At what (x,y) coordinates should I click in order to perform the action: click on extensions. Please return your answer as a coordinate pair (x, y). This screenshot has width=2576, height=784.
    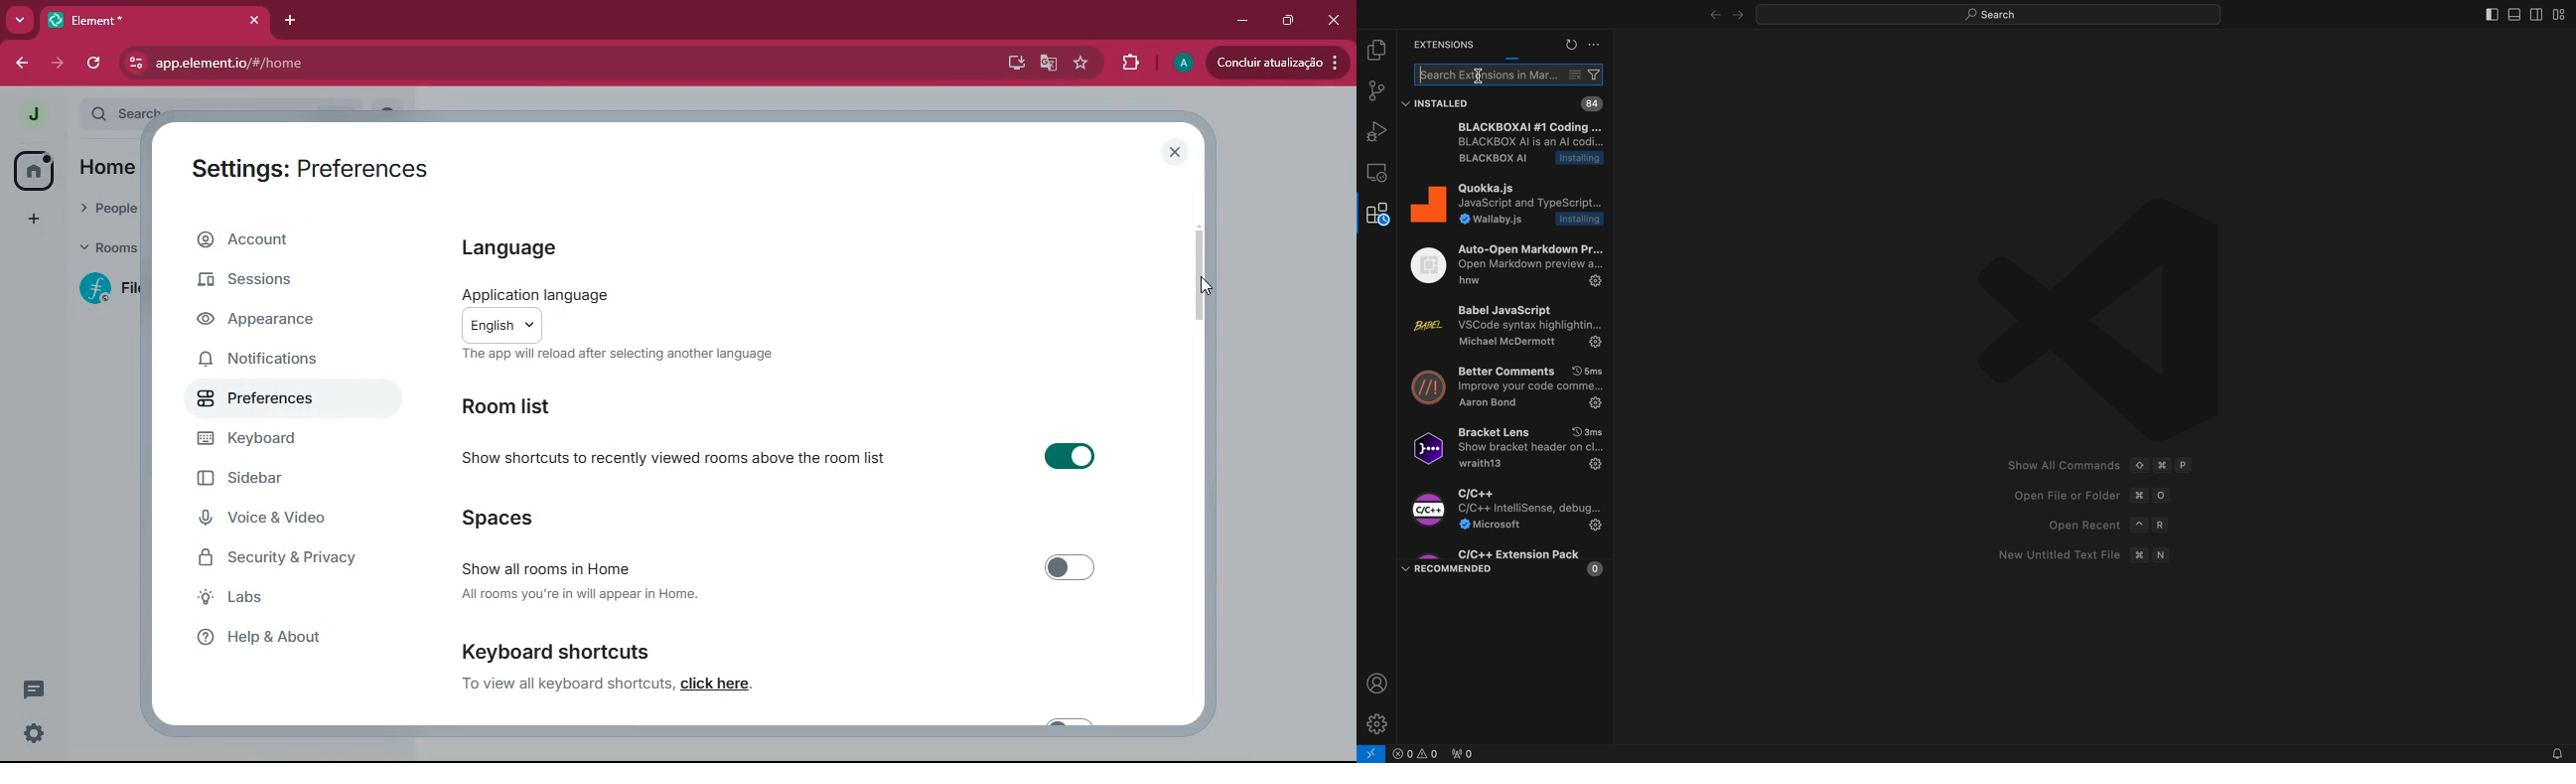
    Looking at the image, I should click on (1440, 44).